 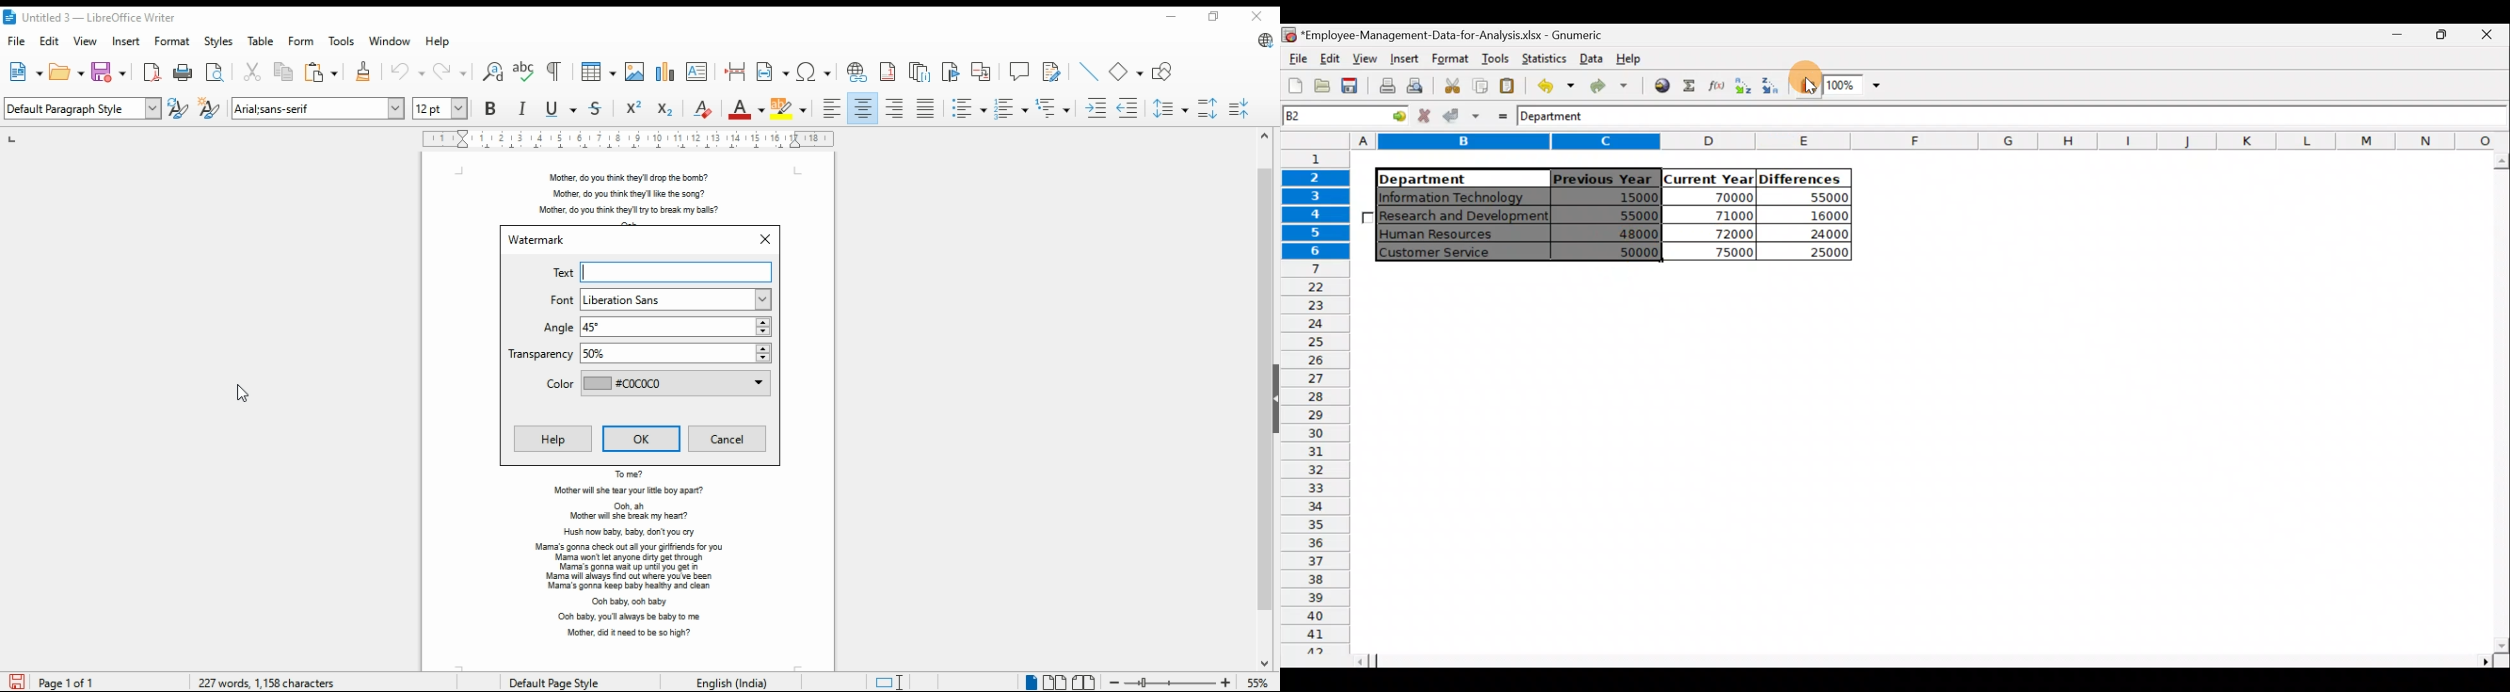 I want to click on insert image, so click(x=636, y=71).